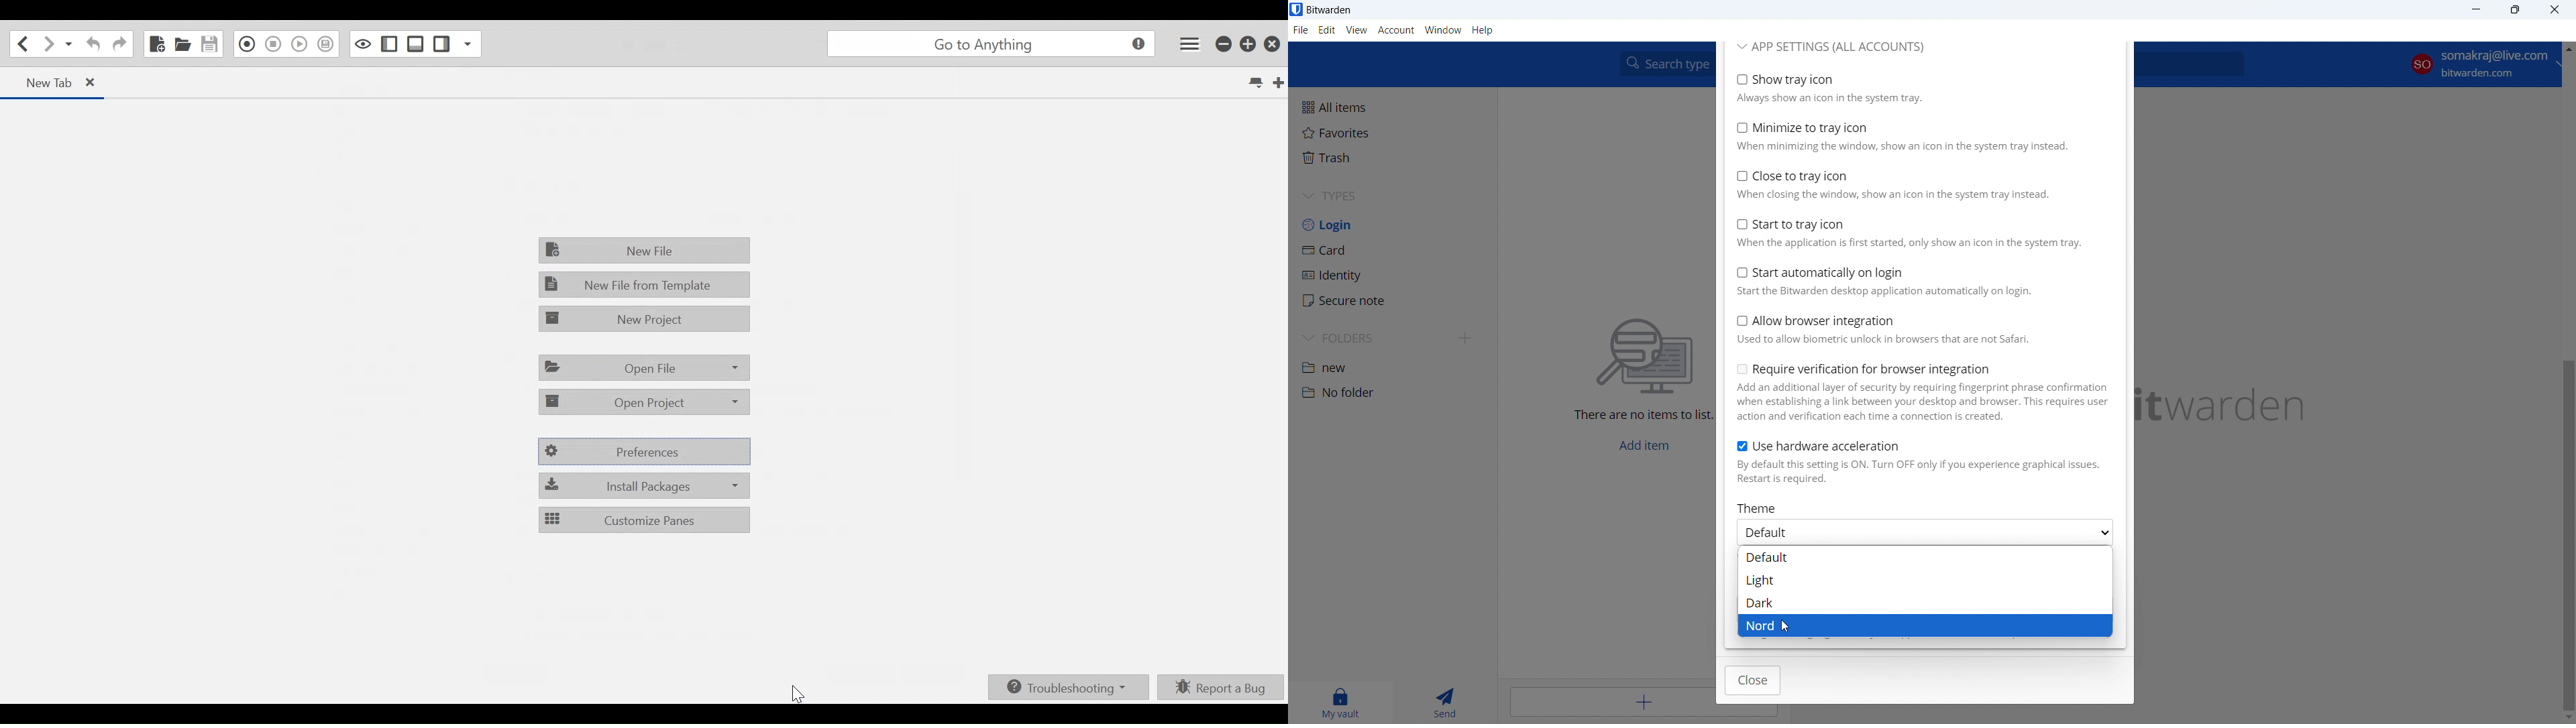  Describe the element at coordinates (645, 250) in the screenshot. I see `File` at that location.